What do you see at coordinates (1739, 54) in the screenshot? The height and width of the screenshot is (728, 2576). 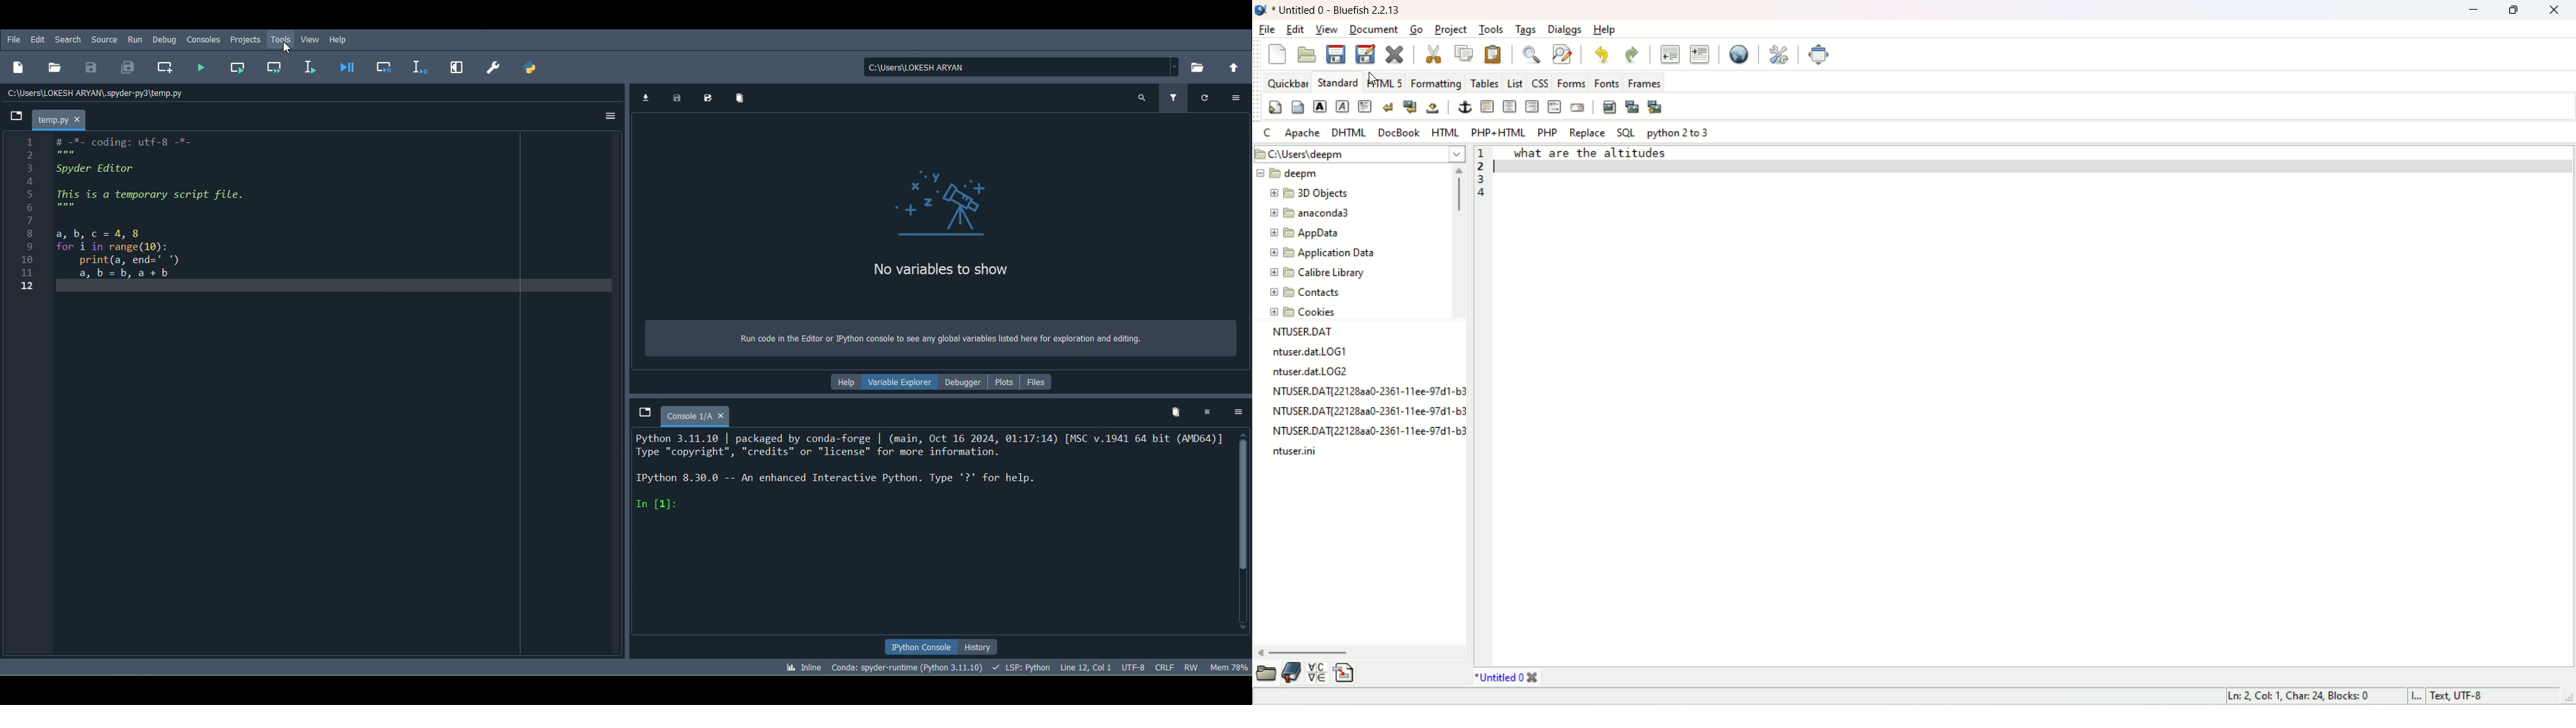 I see `preview in browser` at bounding box center [1739, 54].